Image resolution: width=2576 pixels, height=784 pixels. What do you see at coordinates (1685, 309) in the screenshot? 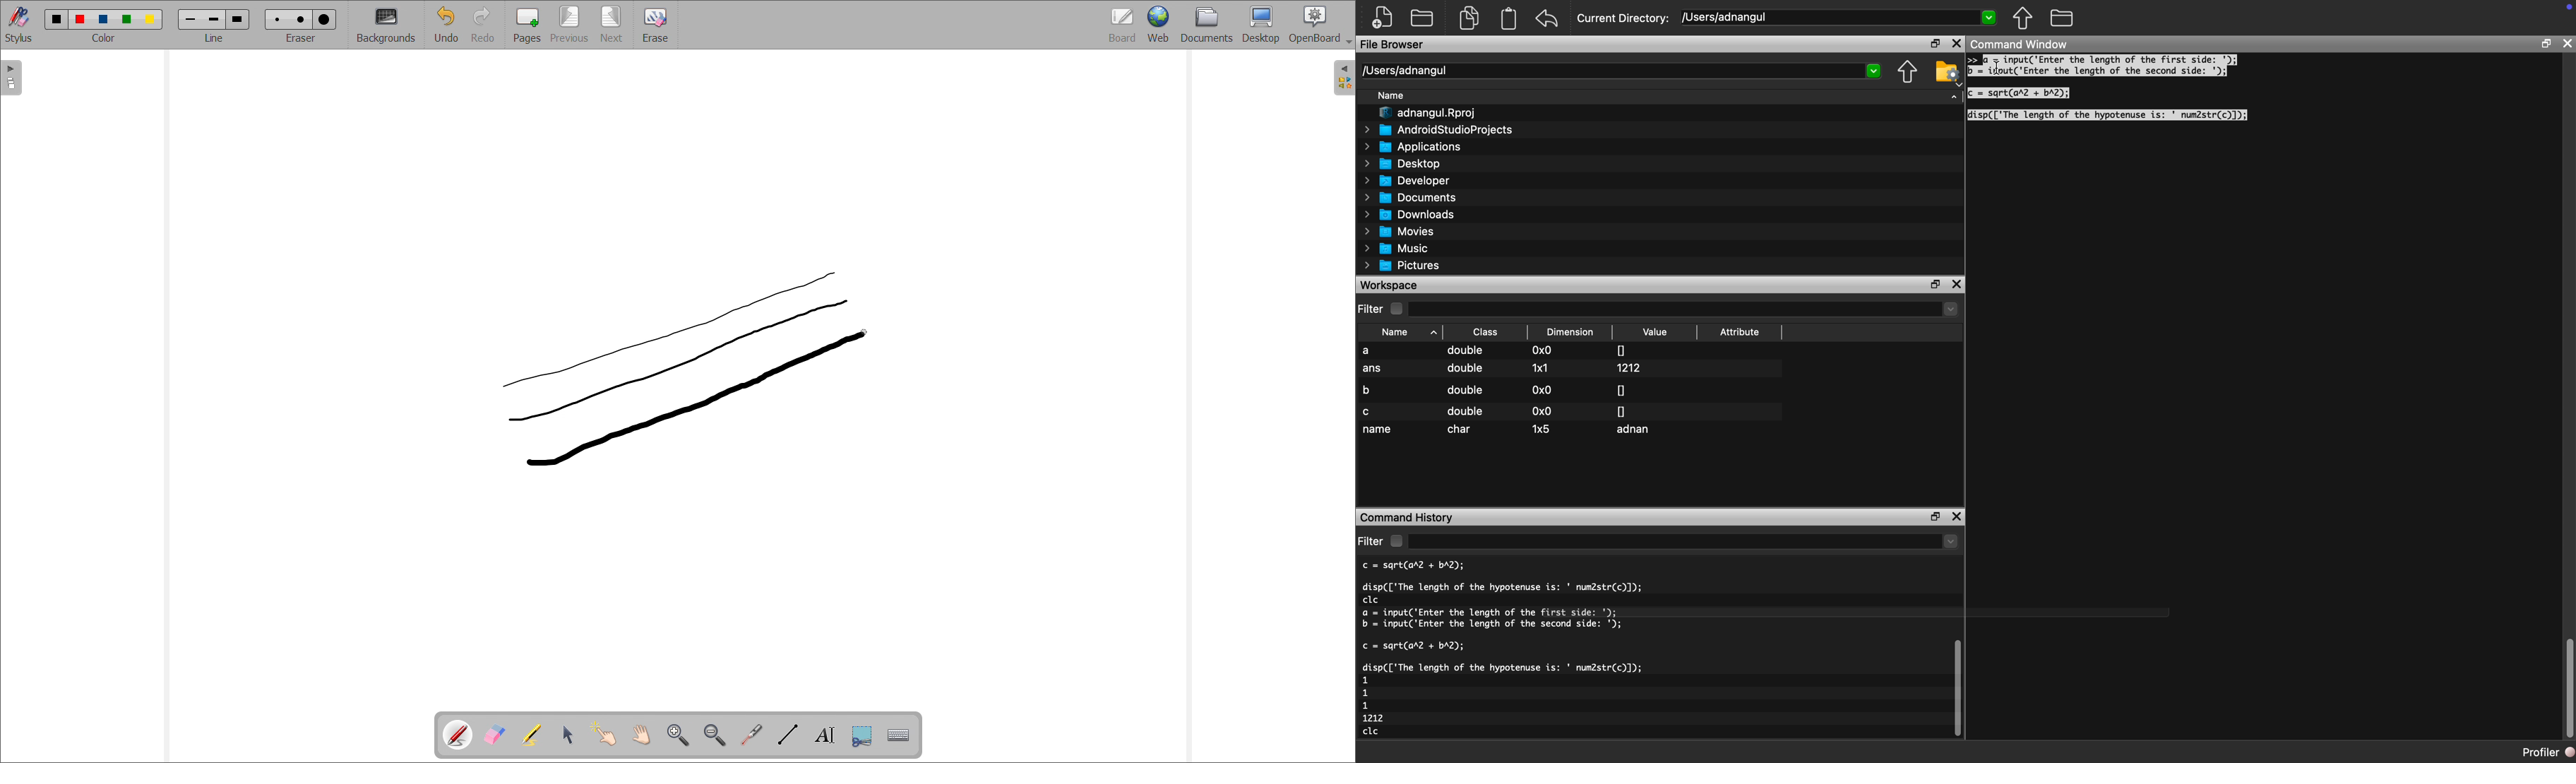
I see `dropdown` at bounding box center [1685, 309].